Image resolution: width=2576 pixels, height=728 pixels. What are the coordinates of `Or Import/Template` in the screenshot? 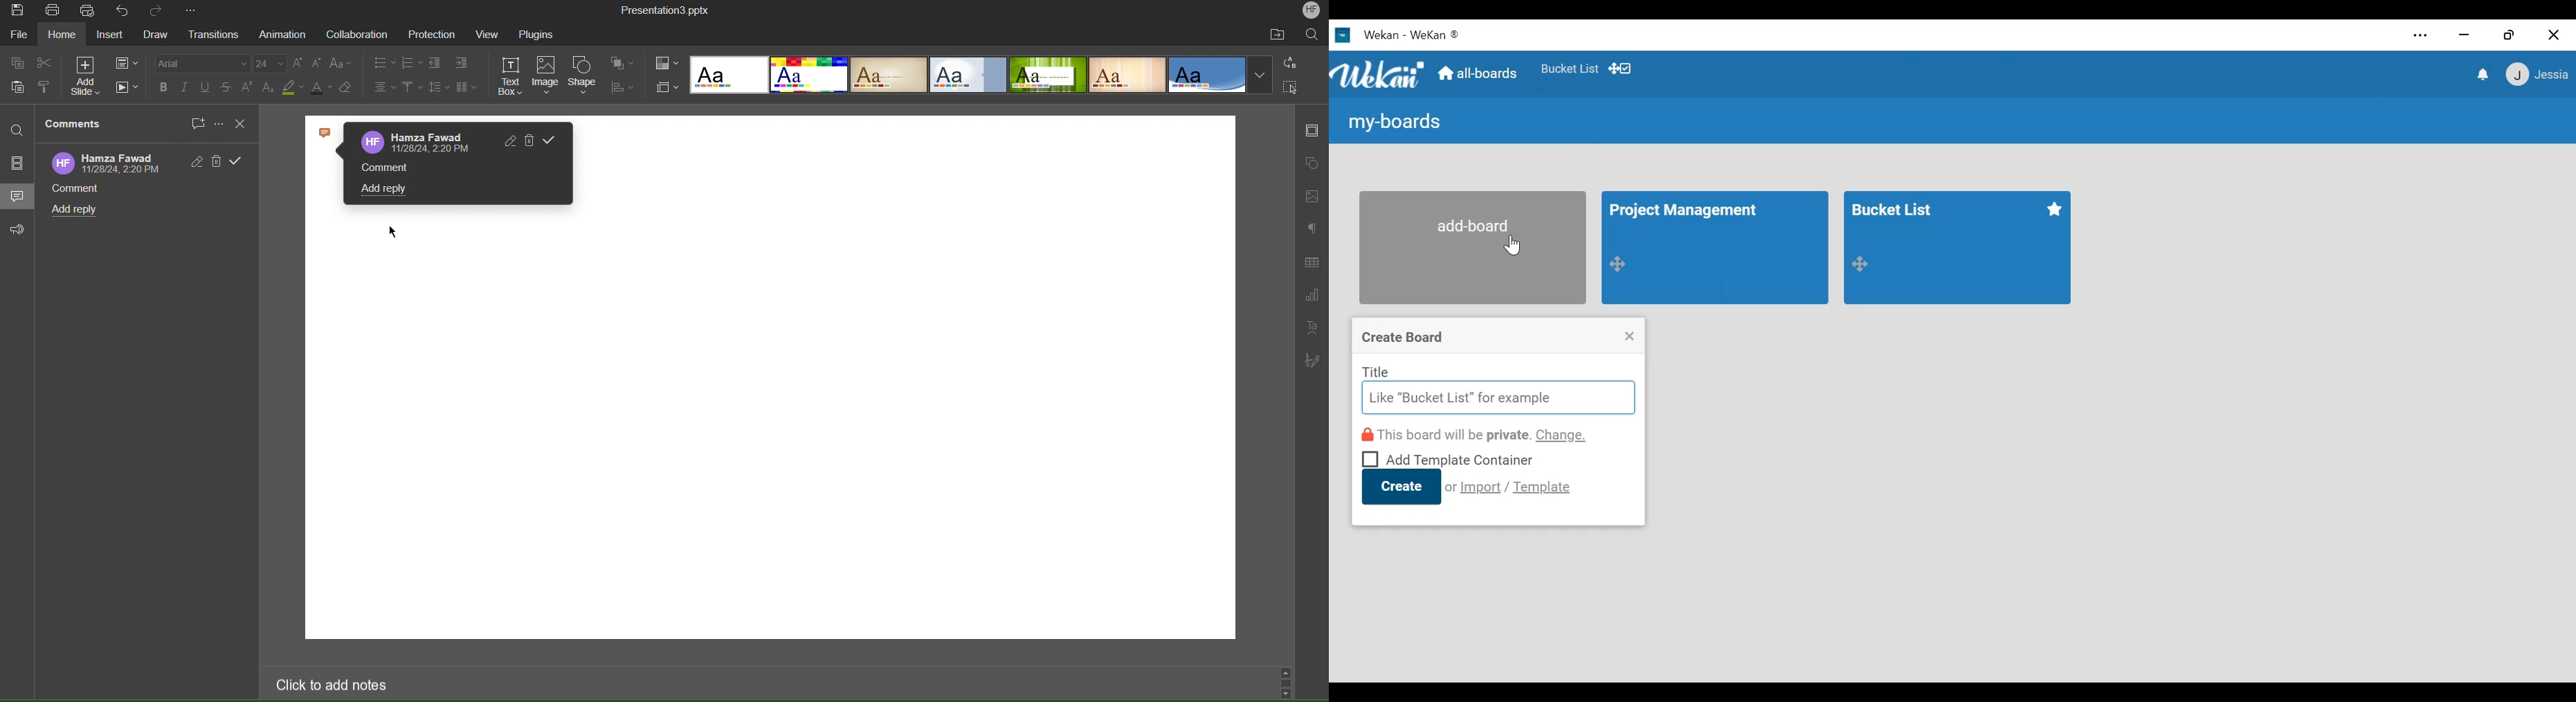 It's located at (1509, 487).